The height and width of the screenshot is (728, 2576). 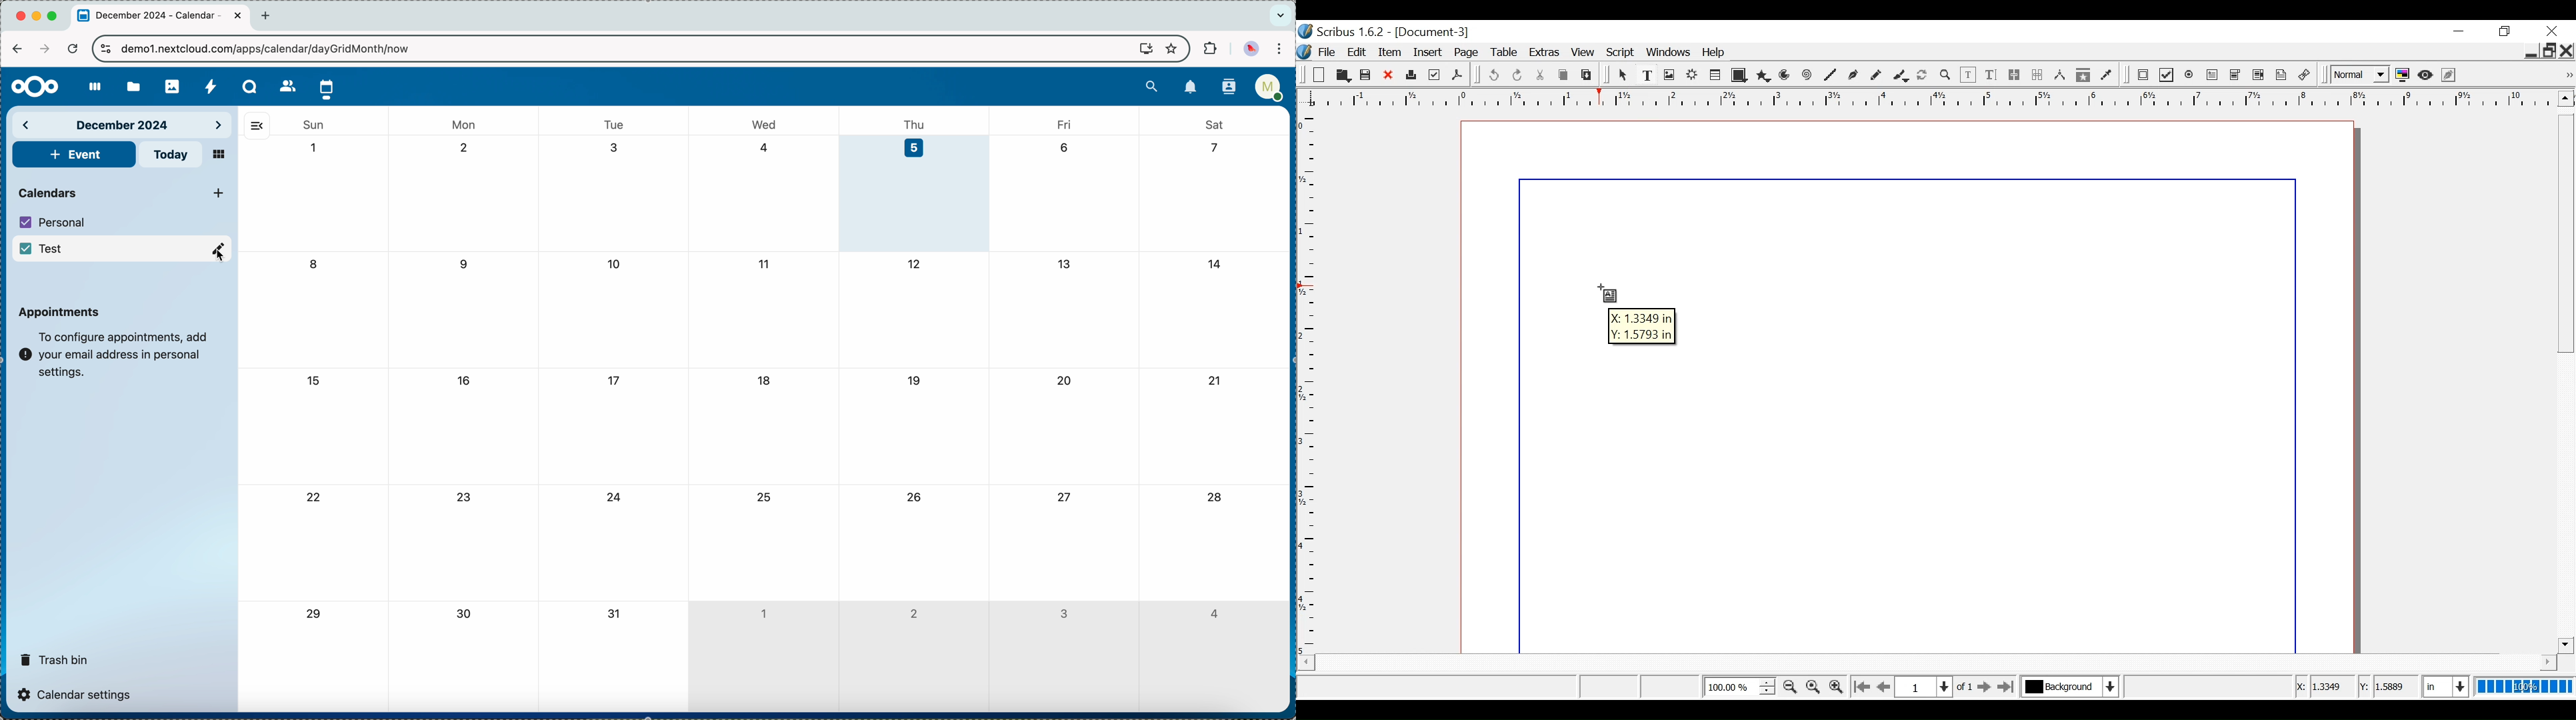 What do you see at coordinates (464, 380) in the screenshot?
I see `16` at bounding box center [464, 380].